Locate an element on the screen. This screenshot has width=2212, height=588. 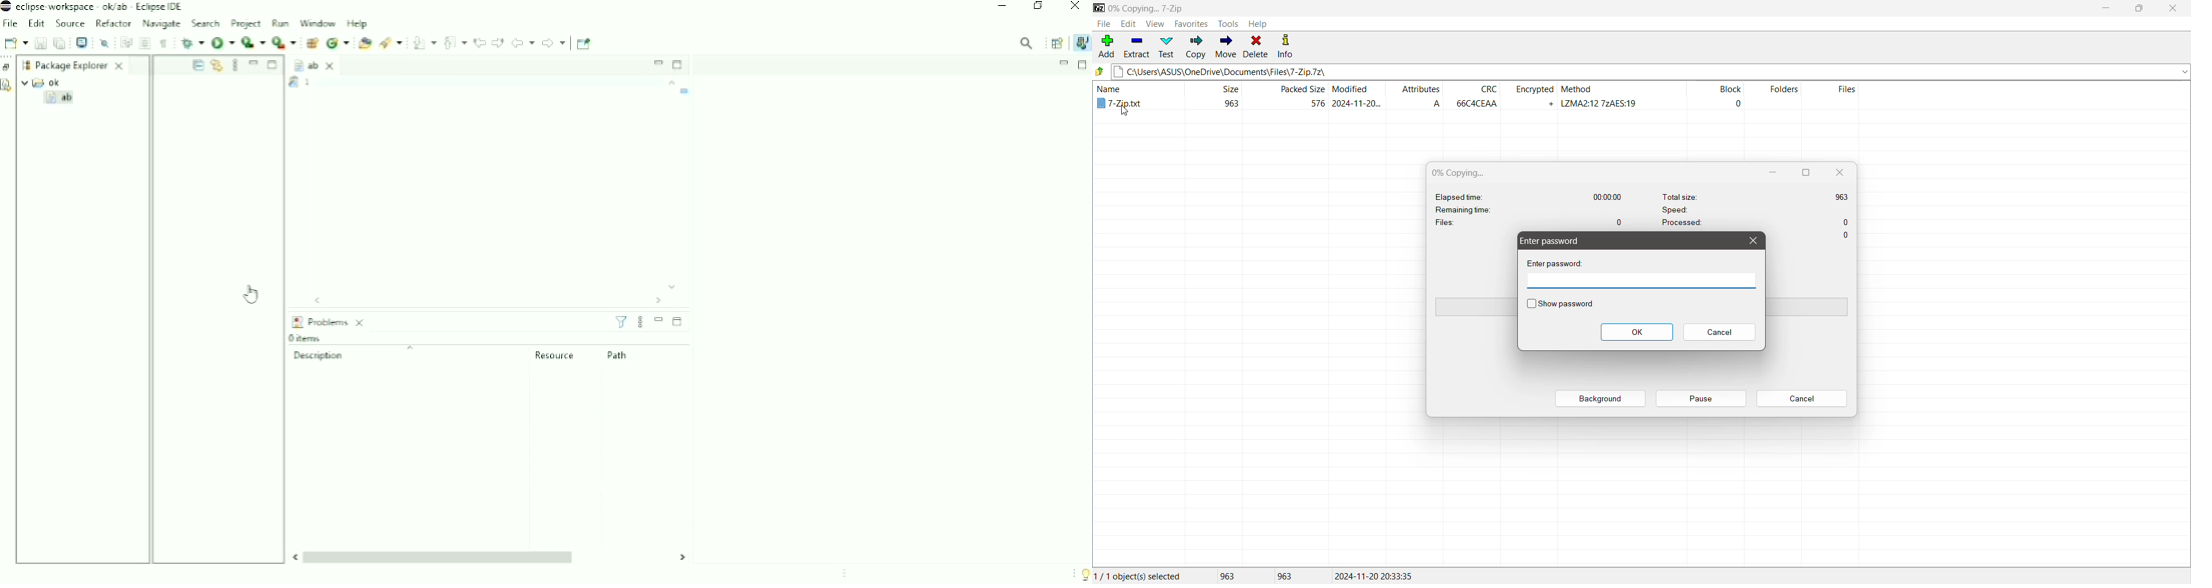
Attributes is located at coordinates (1419, 96).